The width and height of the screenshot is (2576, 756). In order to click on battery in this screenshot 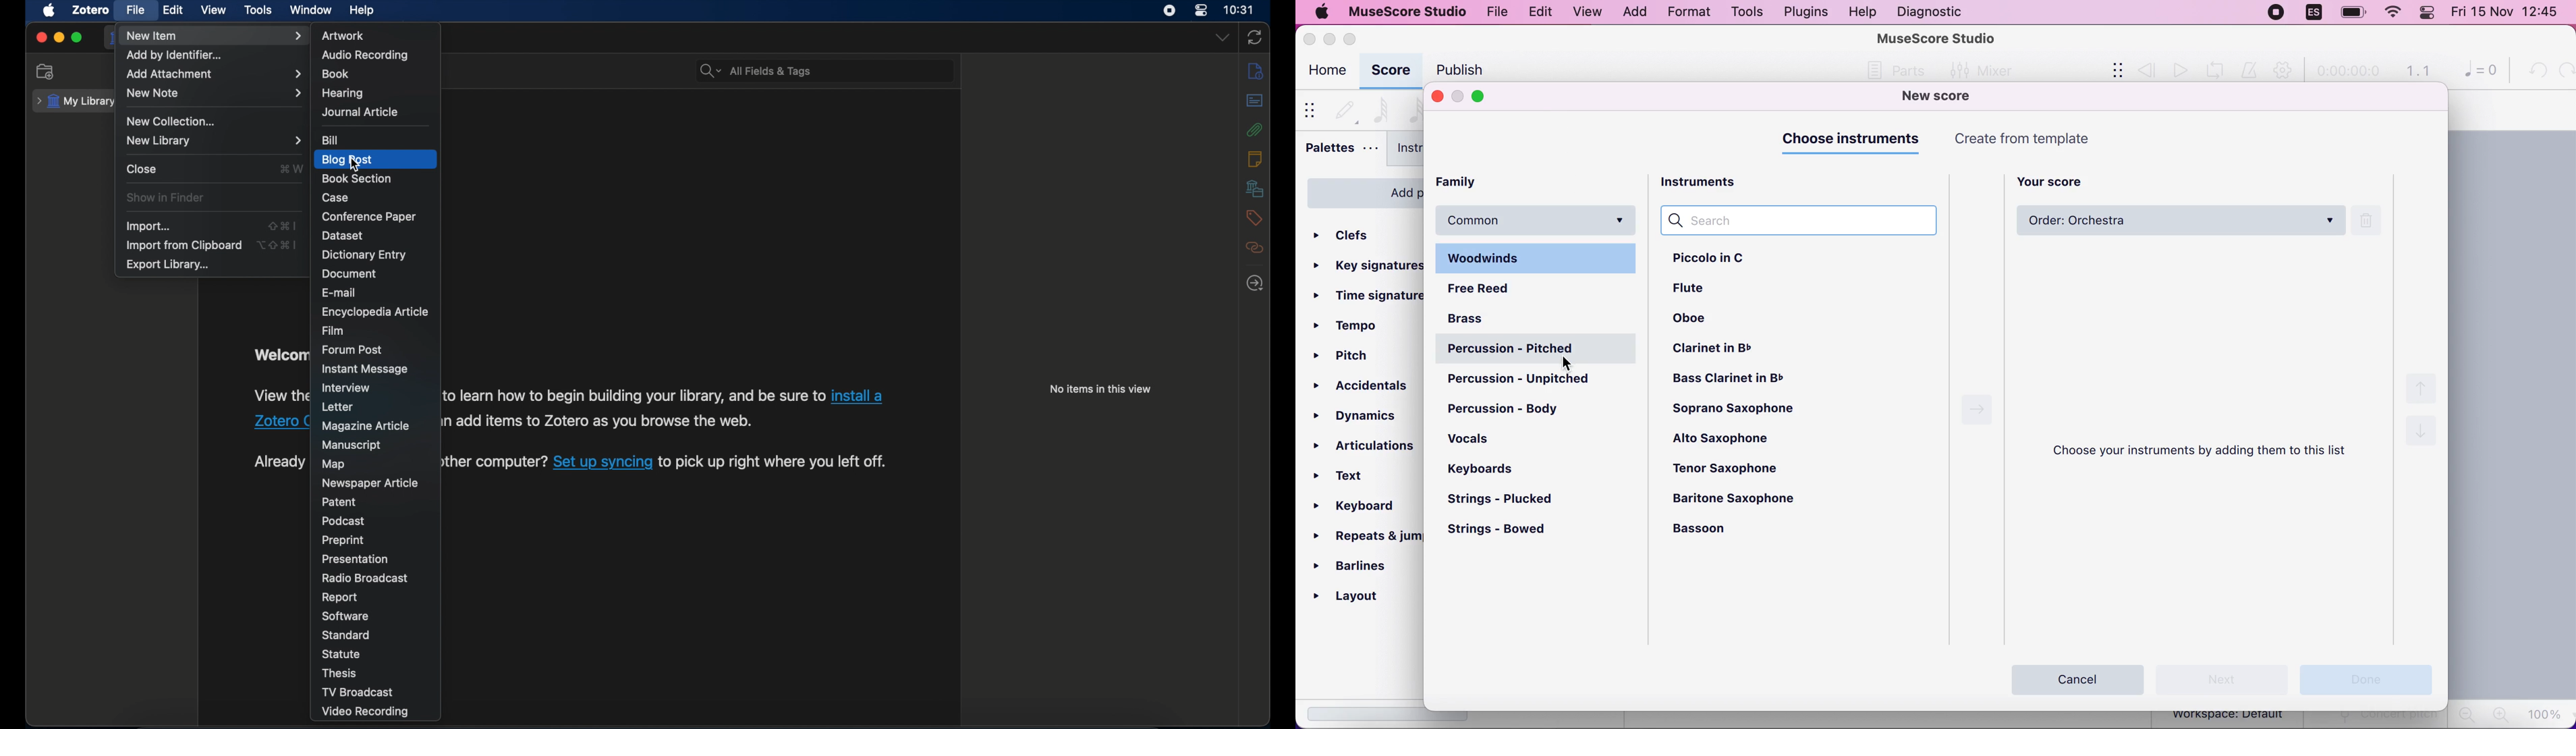, I will do `click(2350, 13)`.